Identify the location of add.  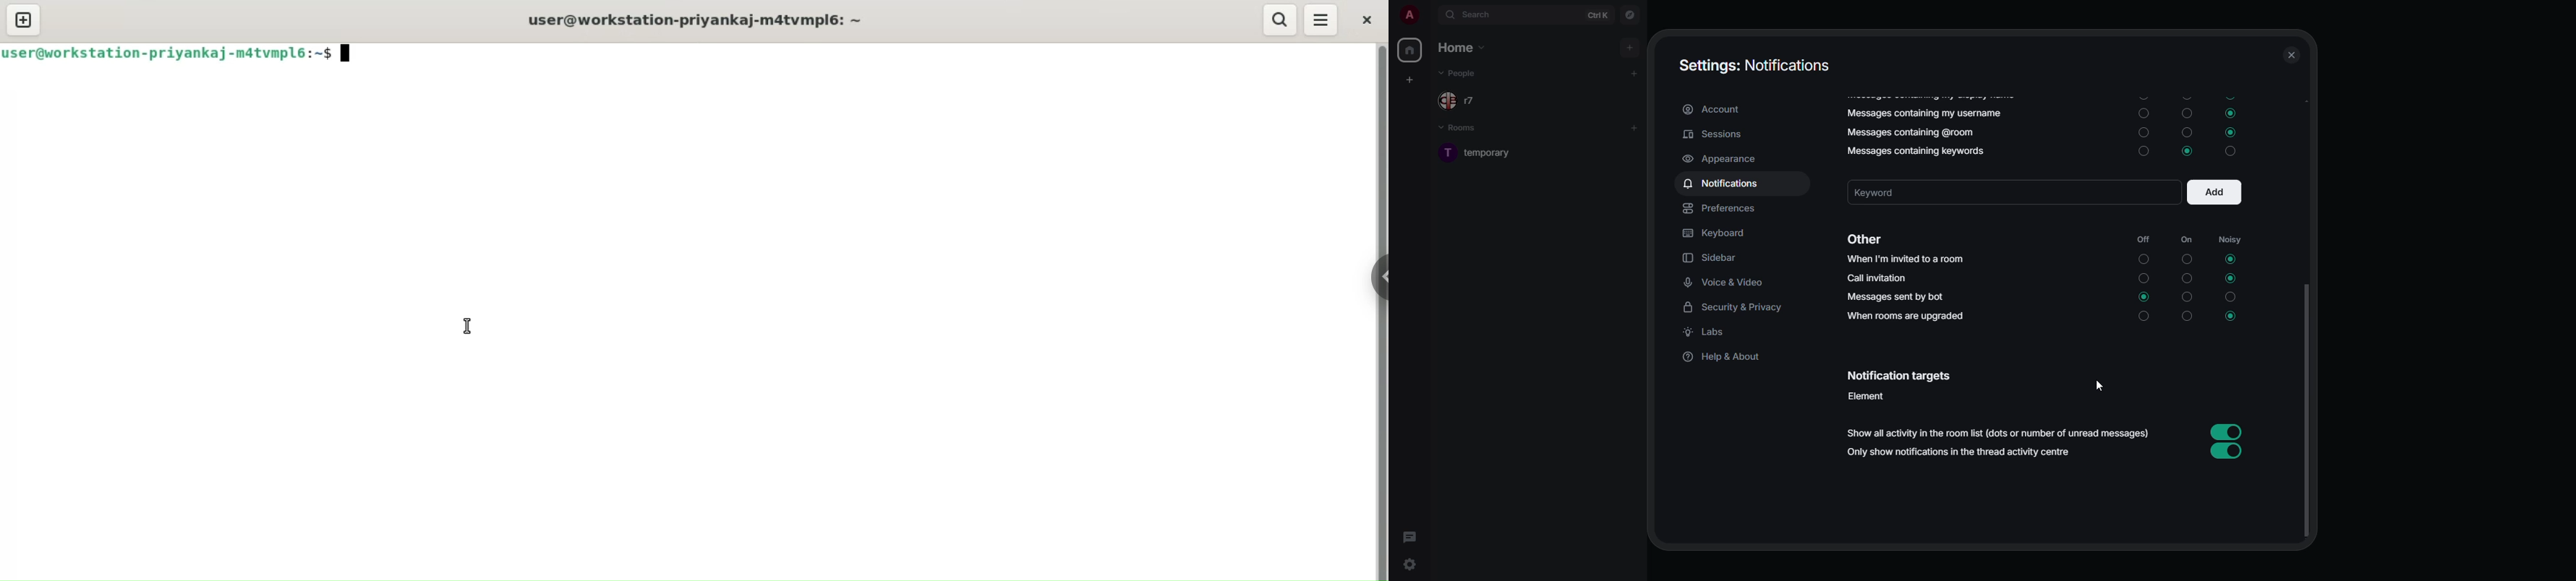
(1635, 128).